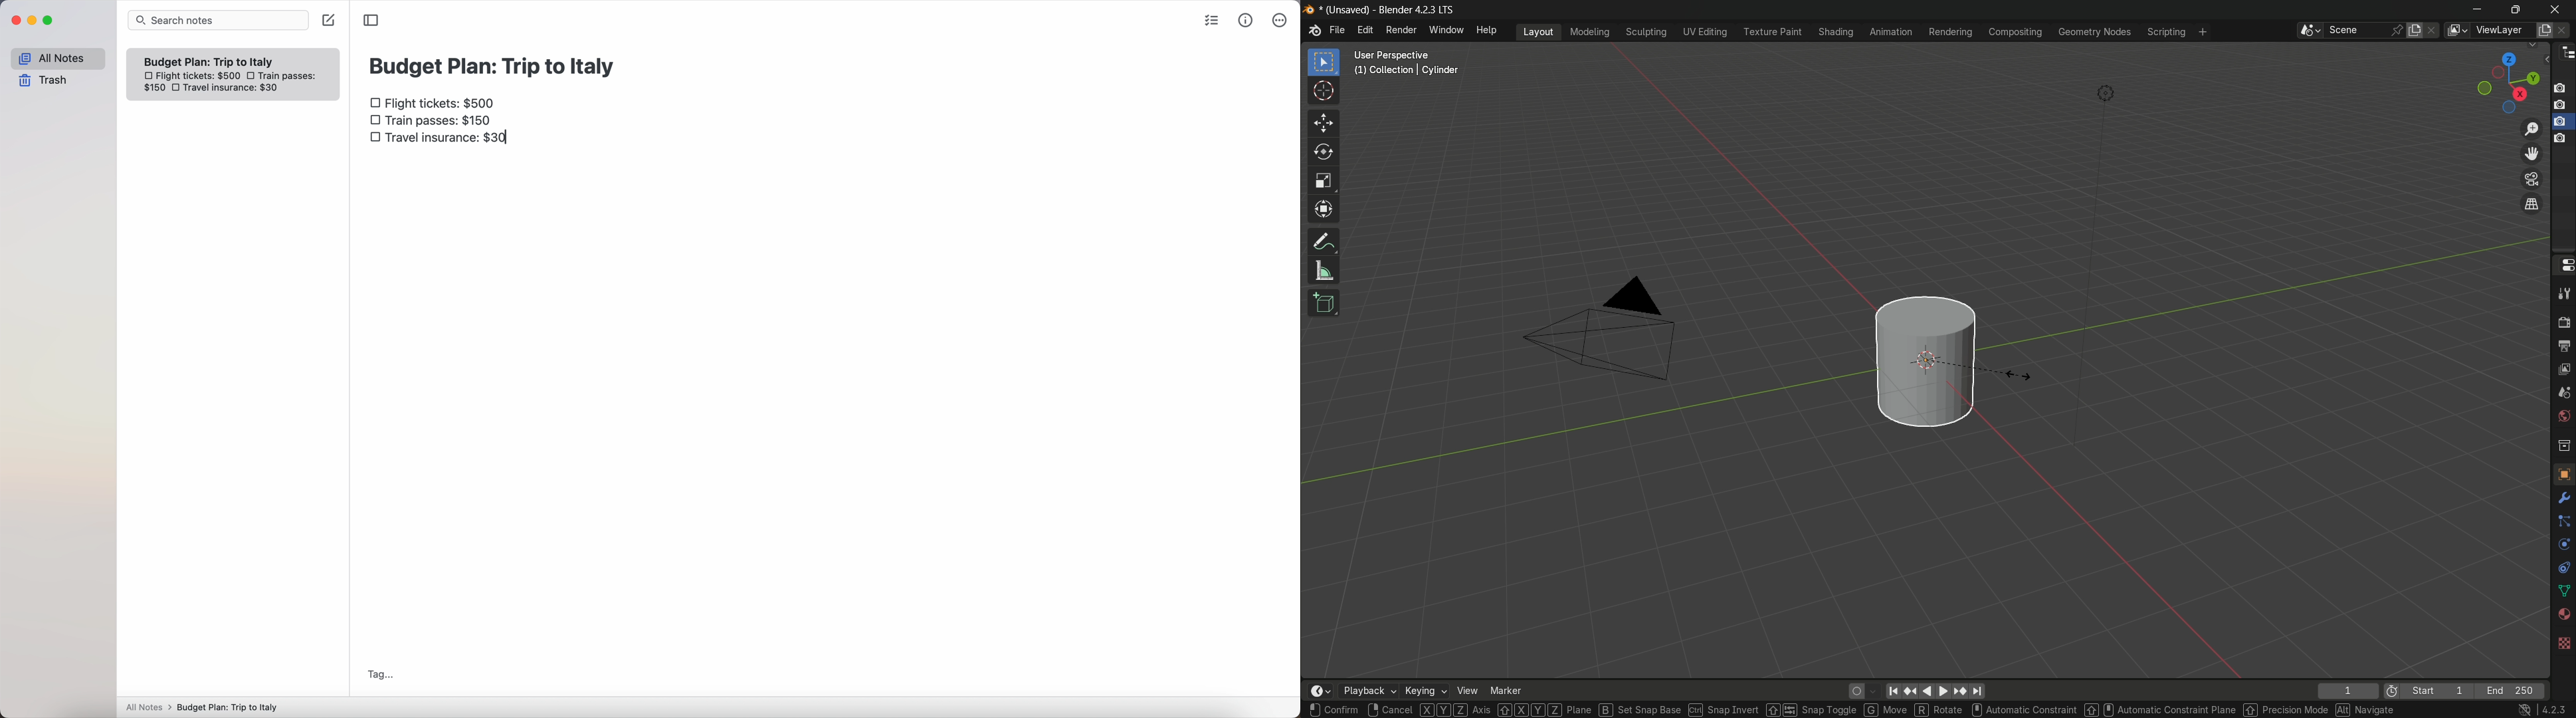 This screenshot has height=728, width=2576. Describe the element at coordinates (2561, 138) in the screenshot. I see `layer 4` at that location.